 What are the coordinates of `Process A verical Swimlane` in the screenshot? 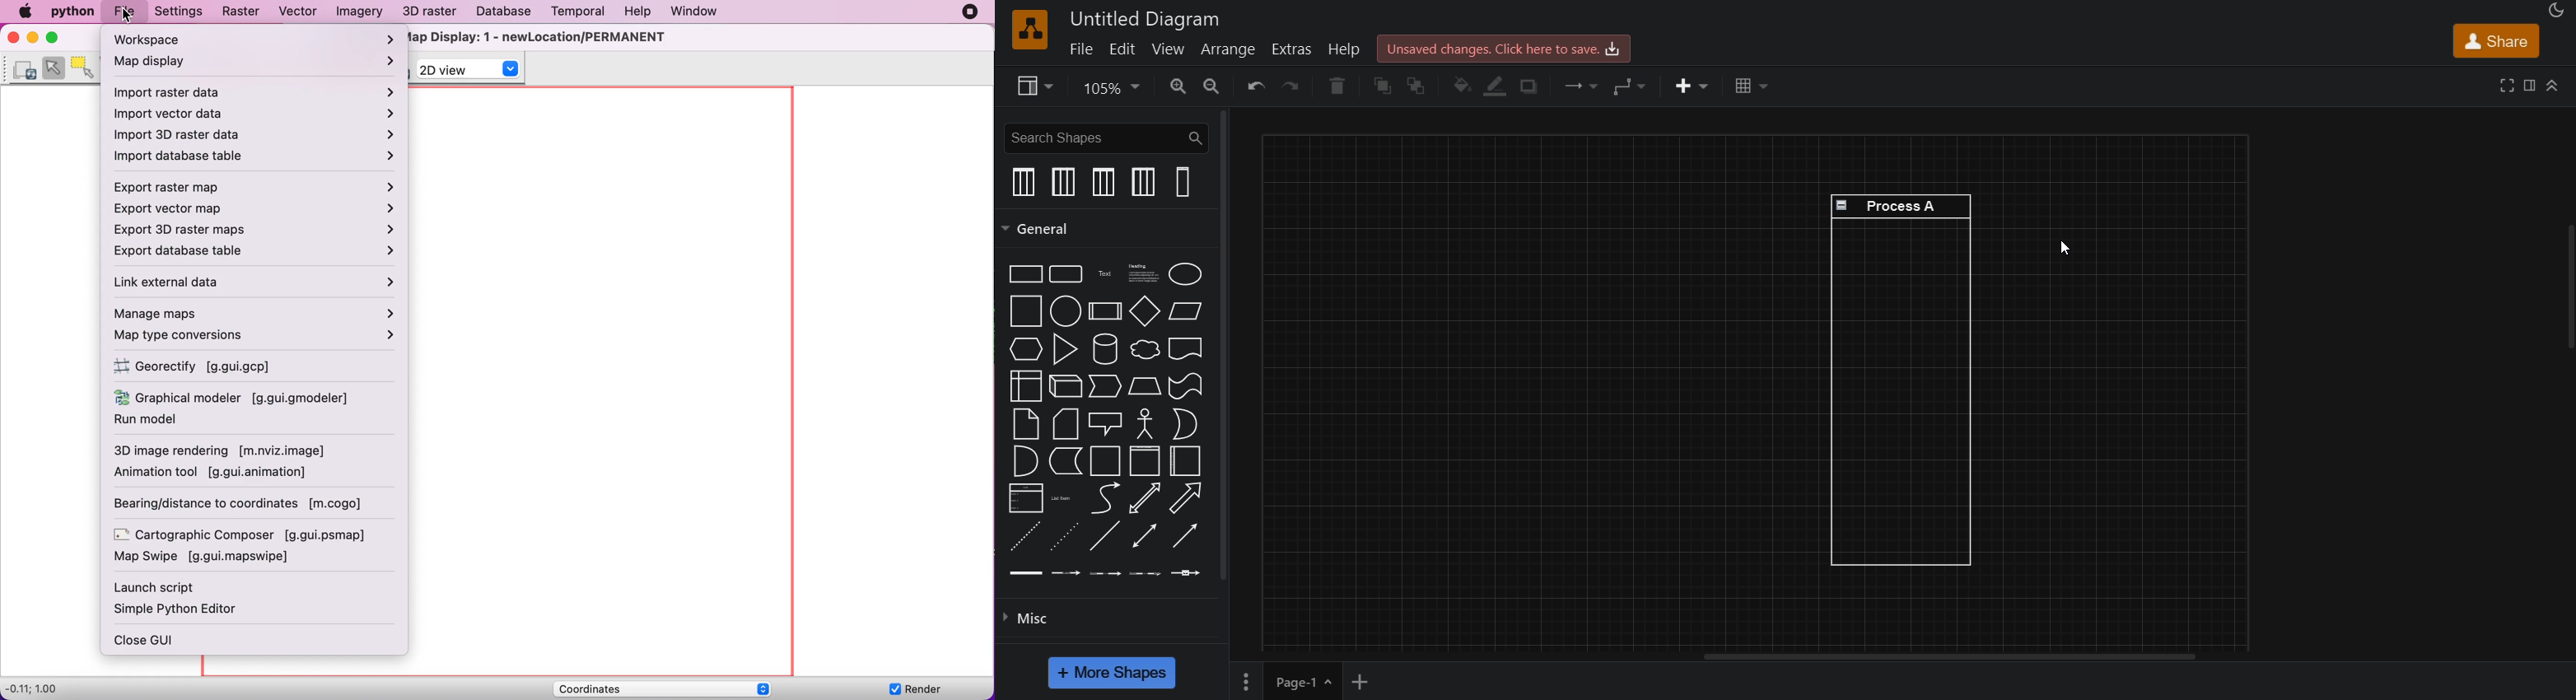 It's located at (1899, 371).